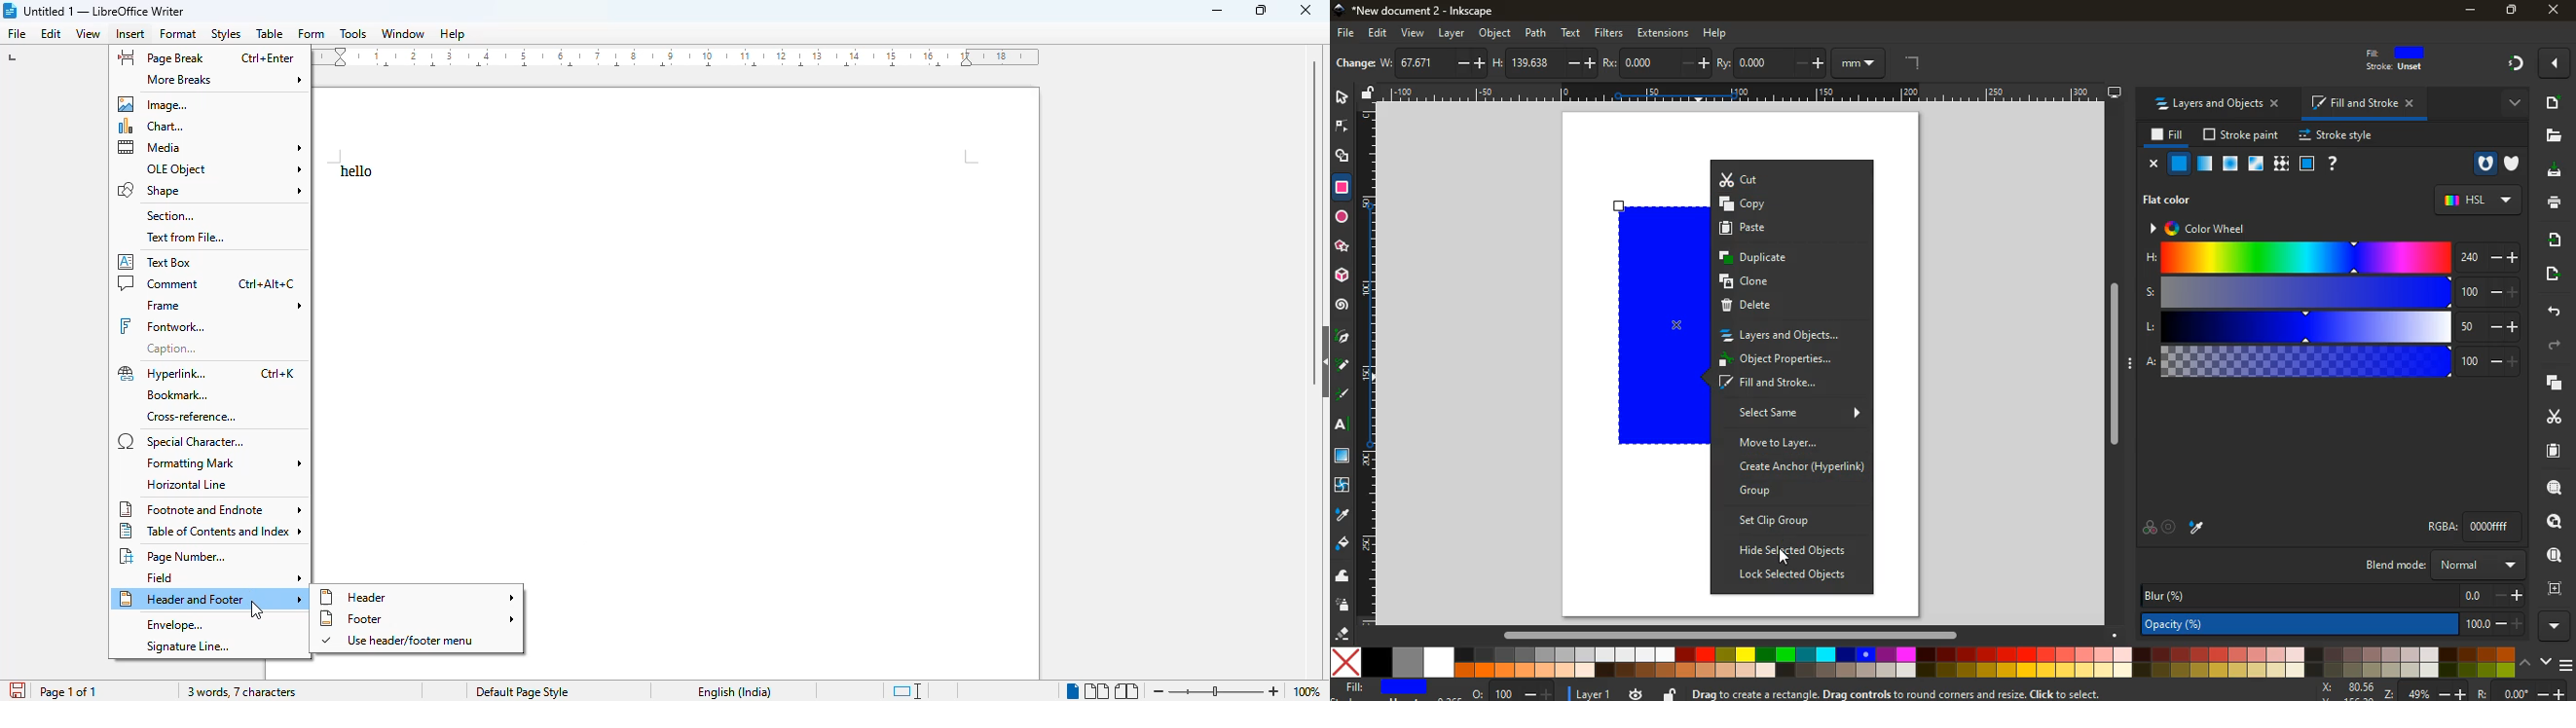 This screenshot has width=2576, height=728. I want to click on chart, so click(152, 127).